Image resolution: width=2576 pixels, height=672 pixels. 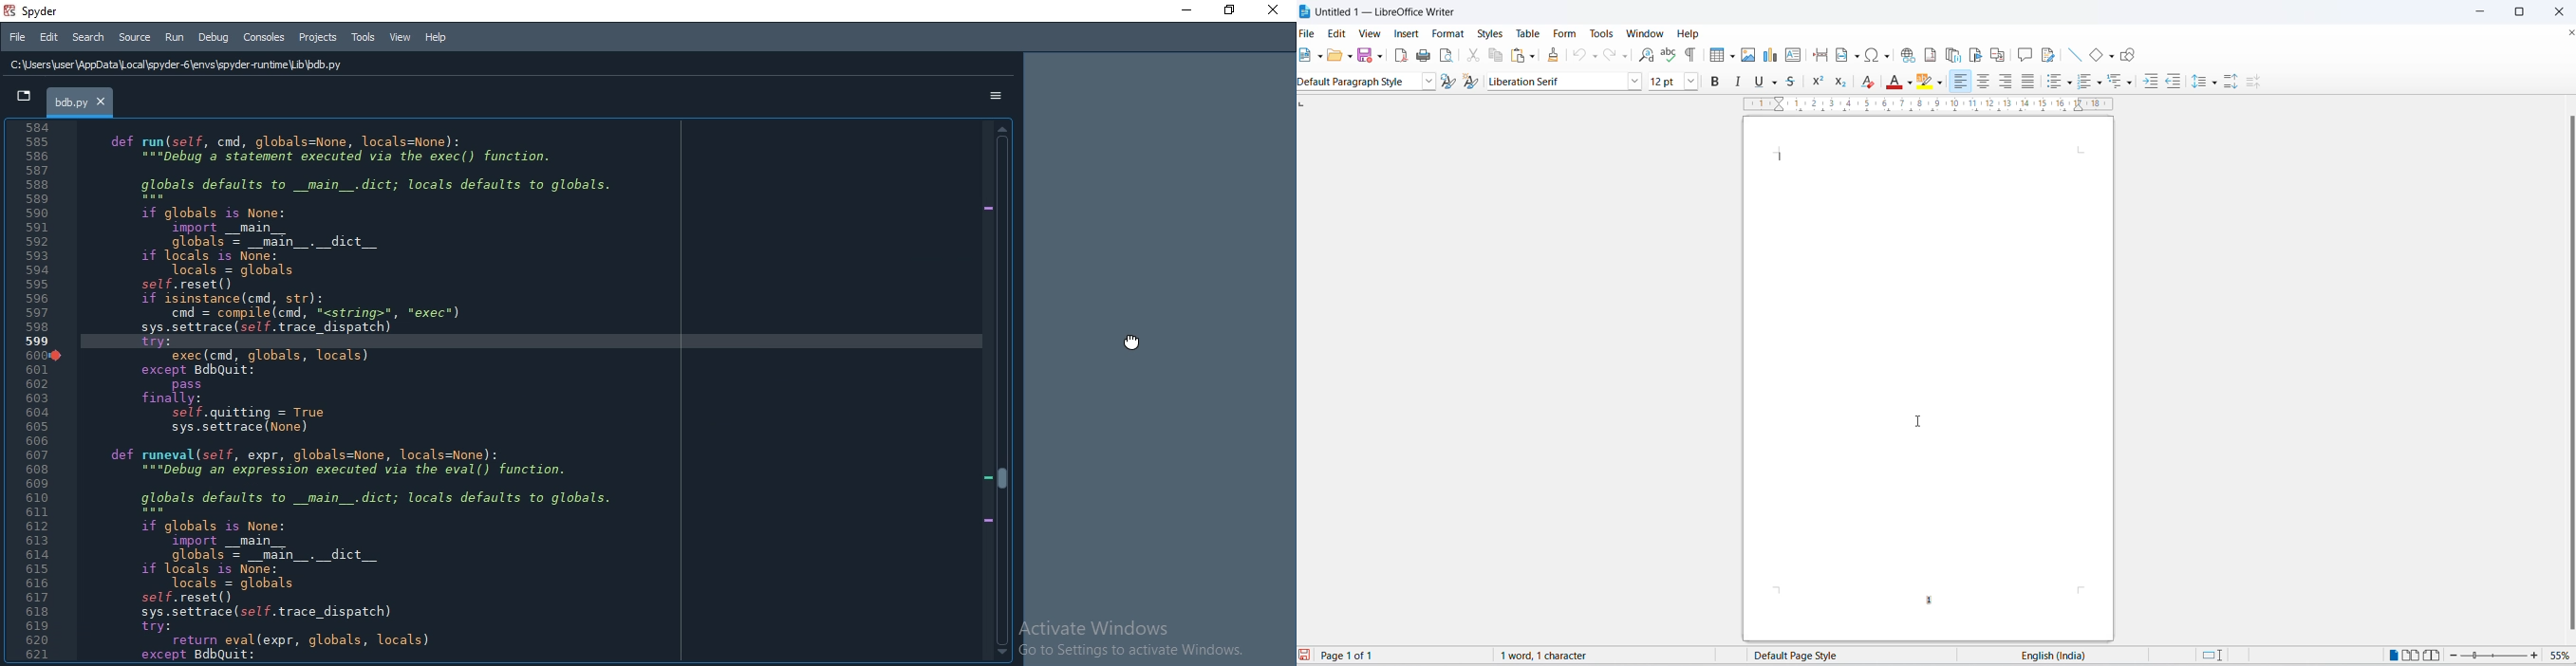 What do you see at coordinates (2232, 83) in the screenshot?
I see `increase paragraph spacing` at bounding box center [2232, 83].